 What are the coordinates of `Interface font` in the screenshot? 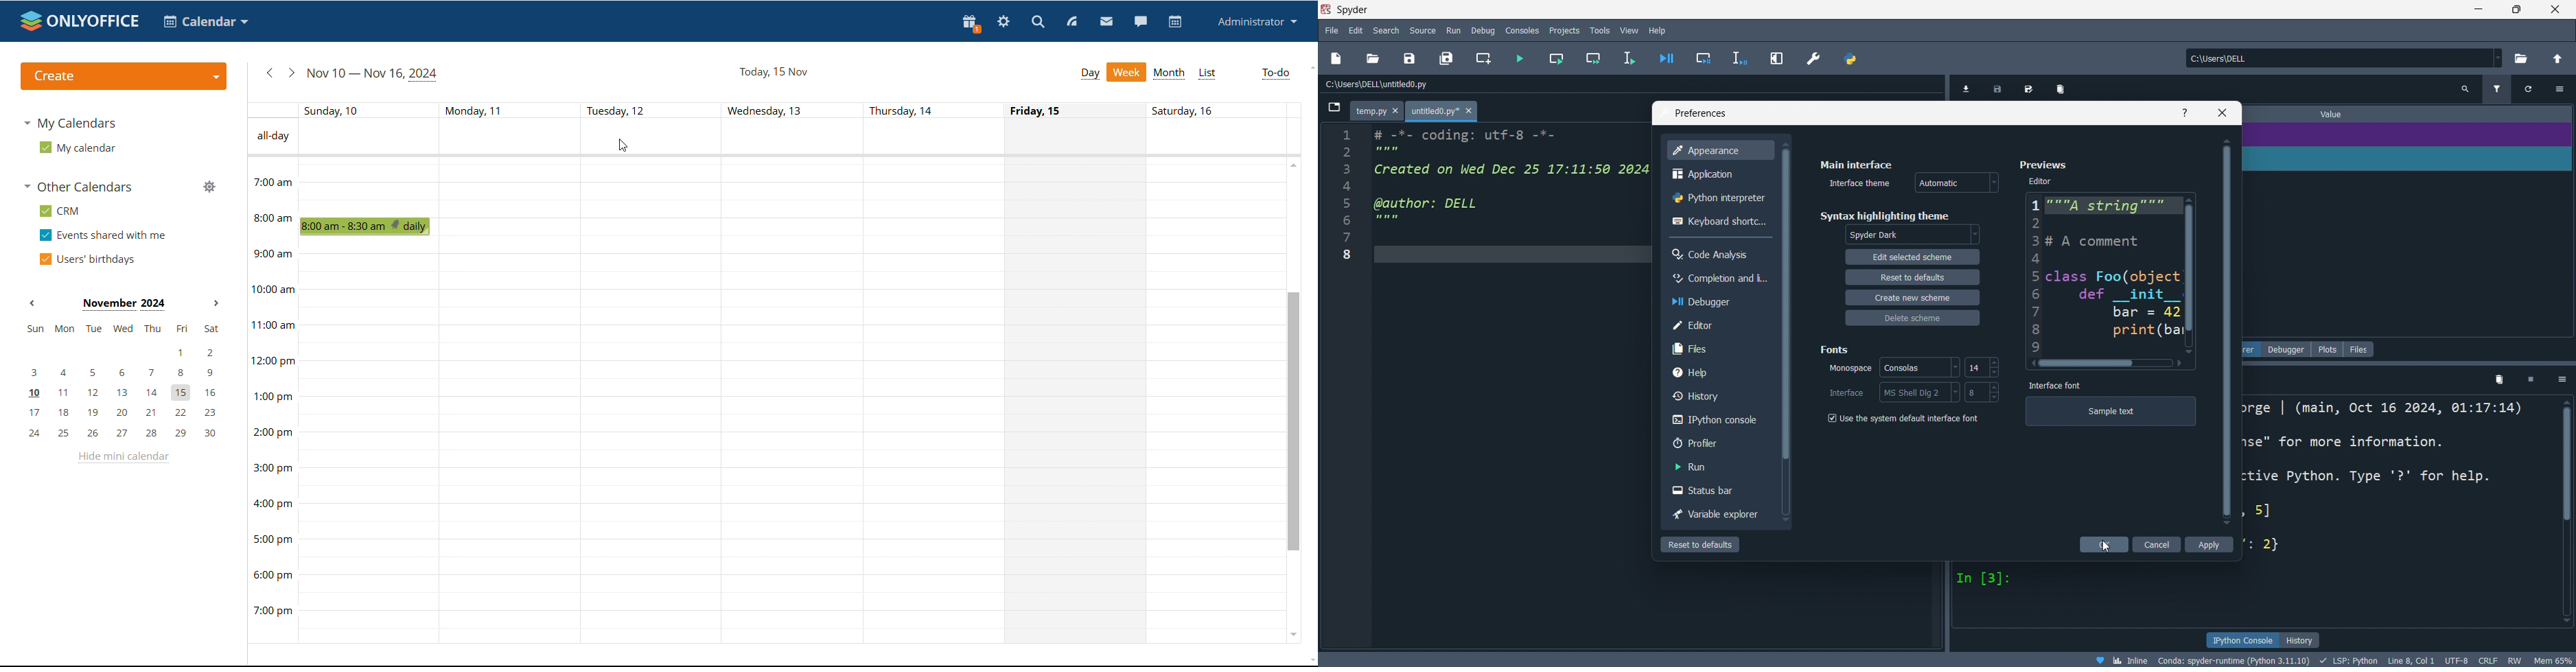 It's located at (2068, 385).